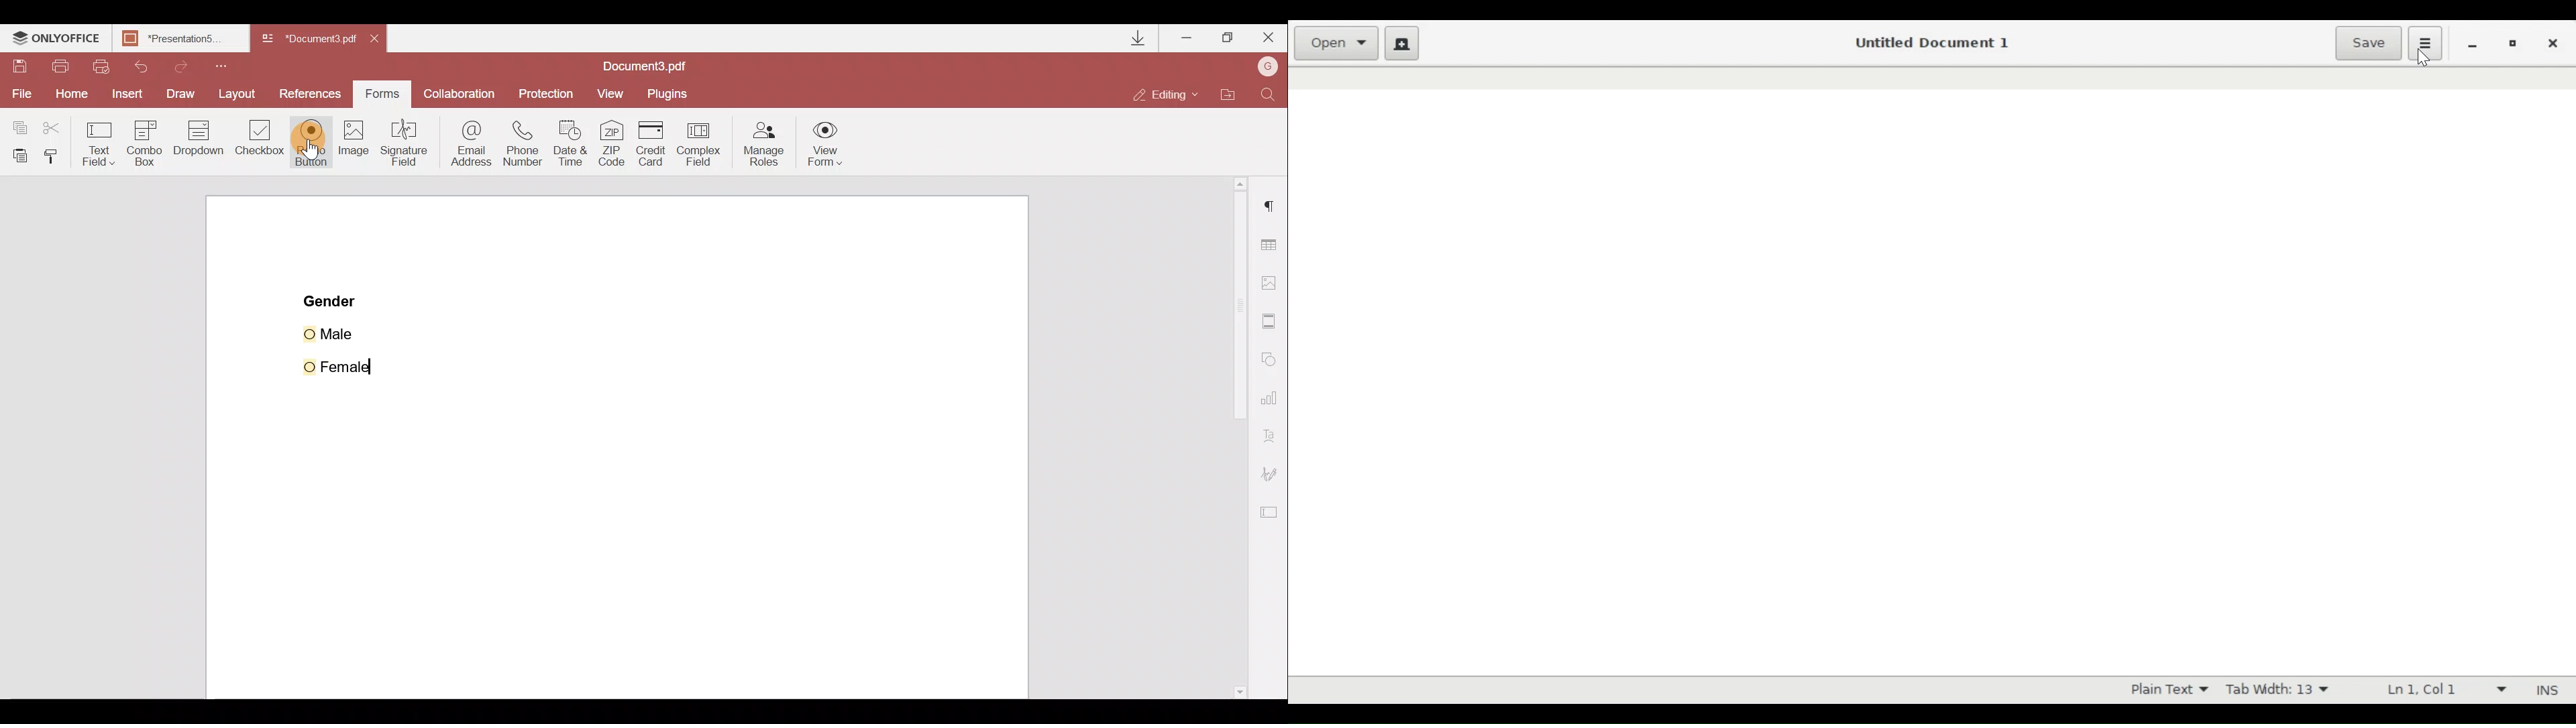  I want to click on Layout, so click(240, 96).